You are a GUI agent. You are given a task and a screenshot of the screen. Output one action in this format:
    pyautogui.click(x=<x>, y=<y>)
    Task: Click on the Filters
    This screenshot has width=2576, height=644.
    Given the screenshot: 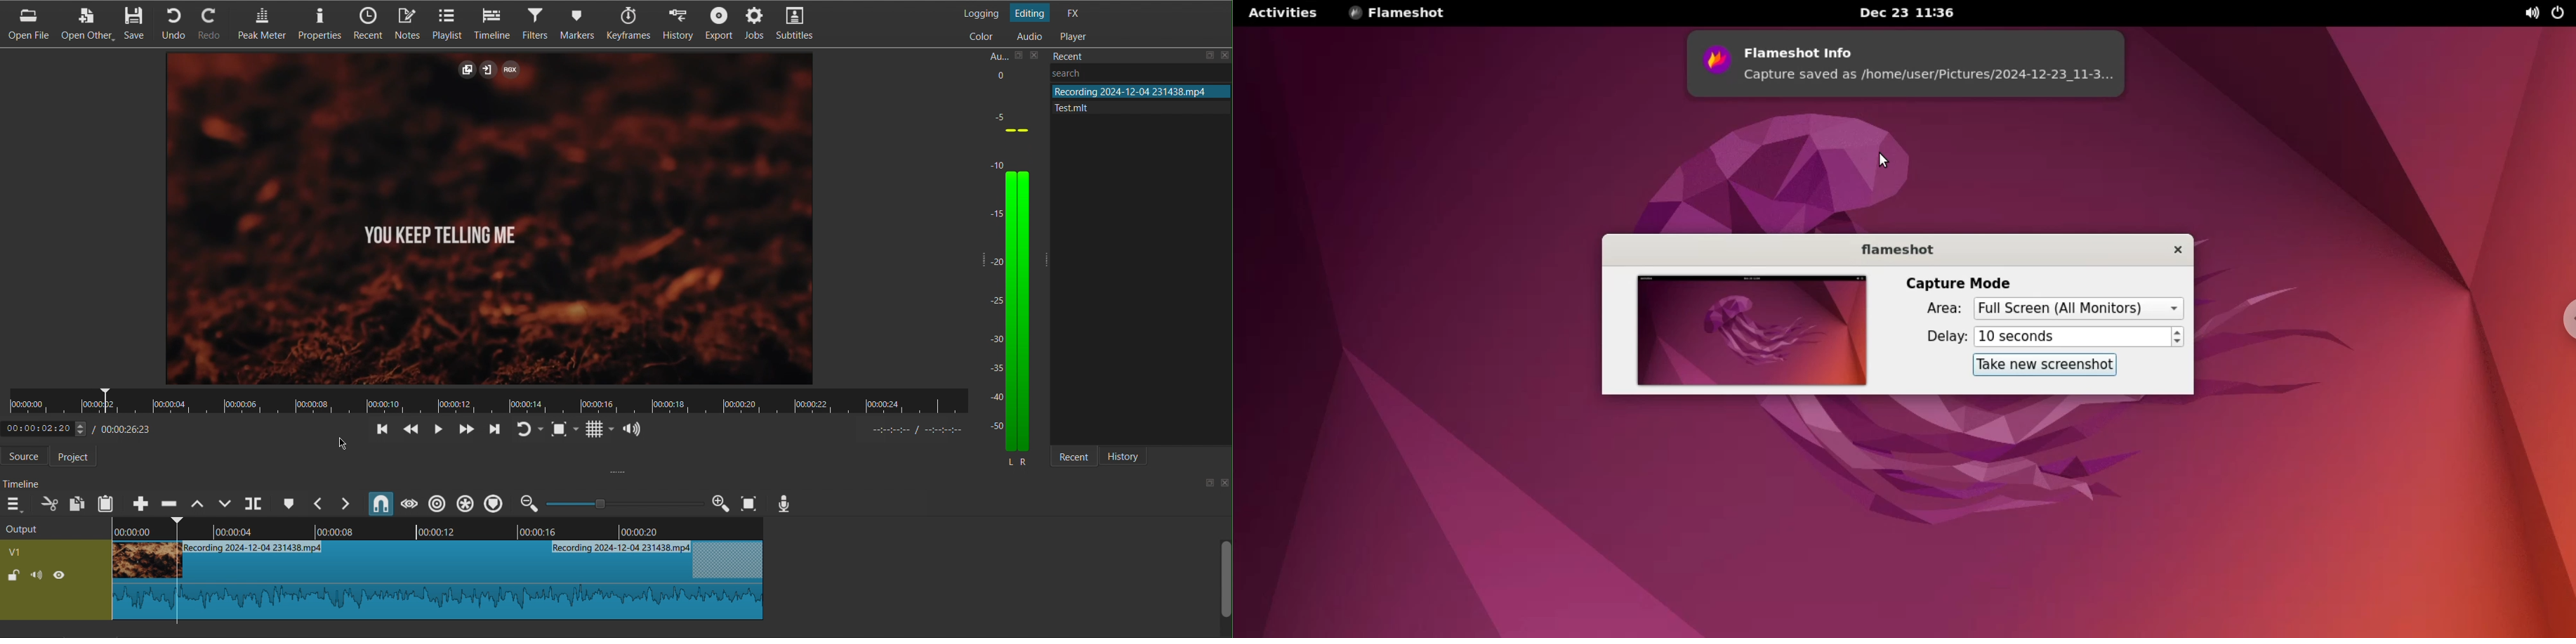 What is the action you would take?
    pyautogui.click(x=535, y=24)
    